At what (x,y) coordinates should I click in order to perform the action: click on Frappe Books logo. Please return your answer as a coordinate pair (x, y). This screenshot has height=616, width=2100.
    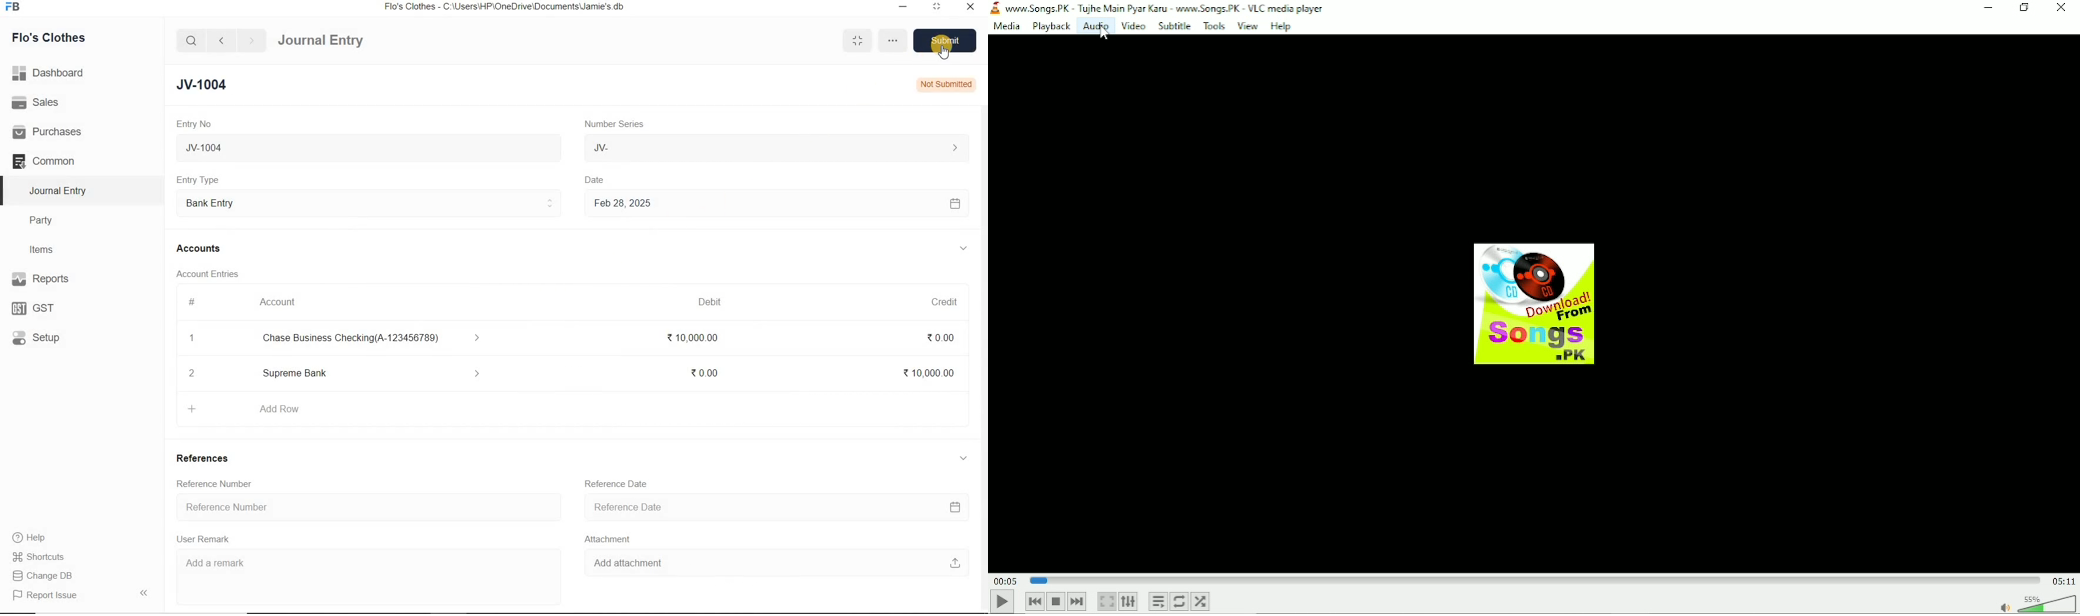
    Looking at the image, I should click on (15, 8).